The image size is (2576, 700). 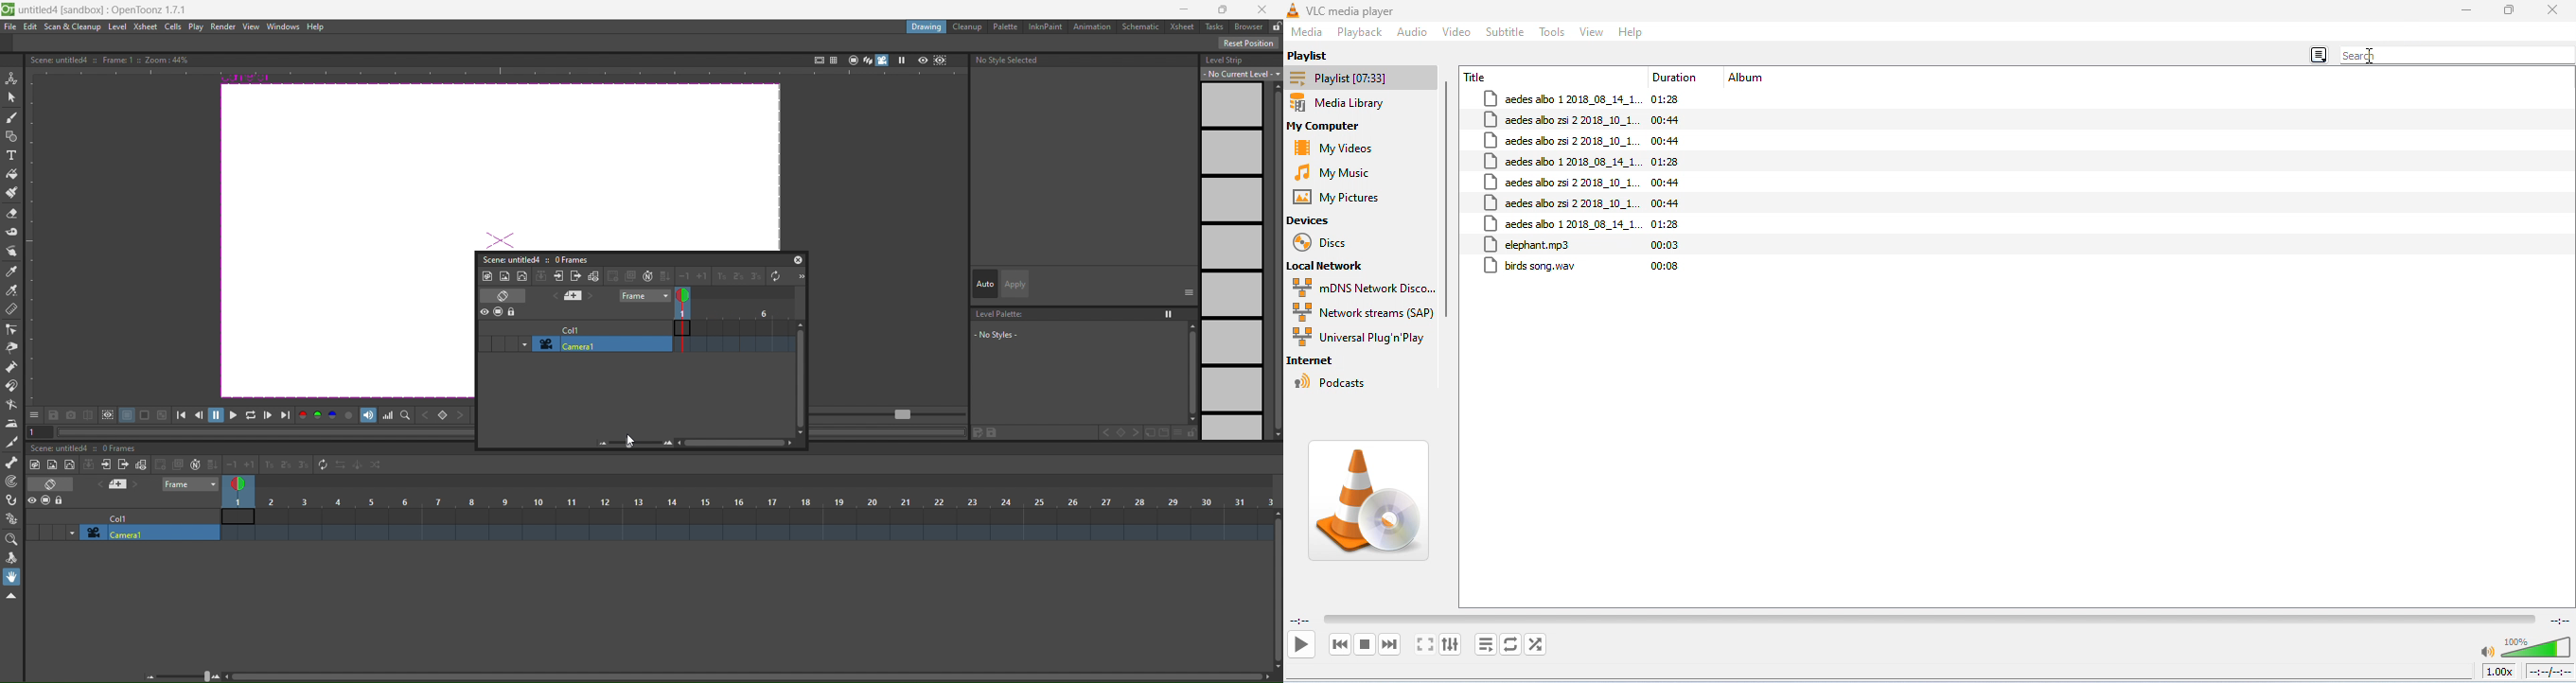 I want to click on disc, so click(x=1325, y=243).